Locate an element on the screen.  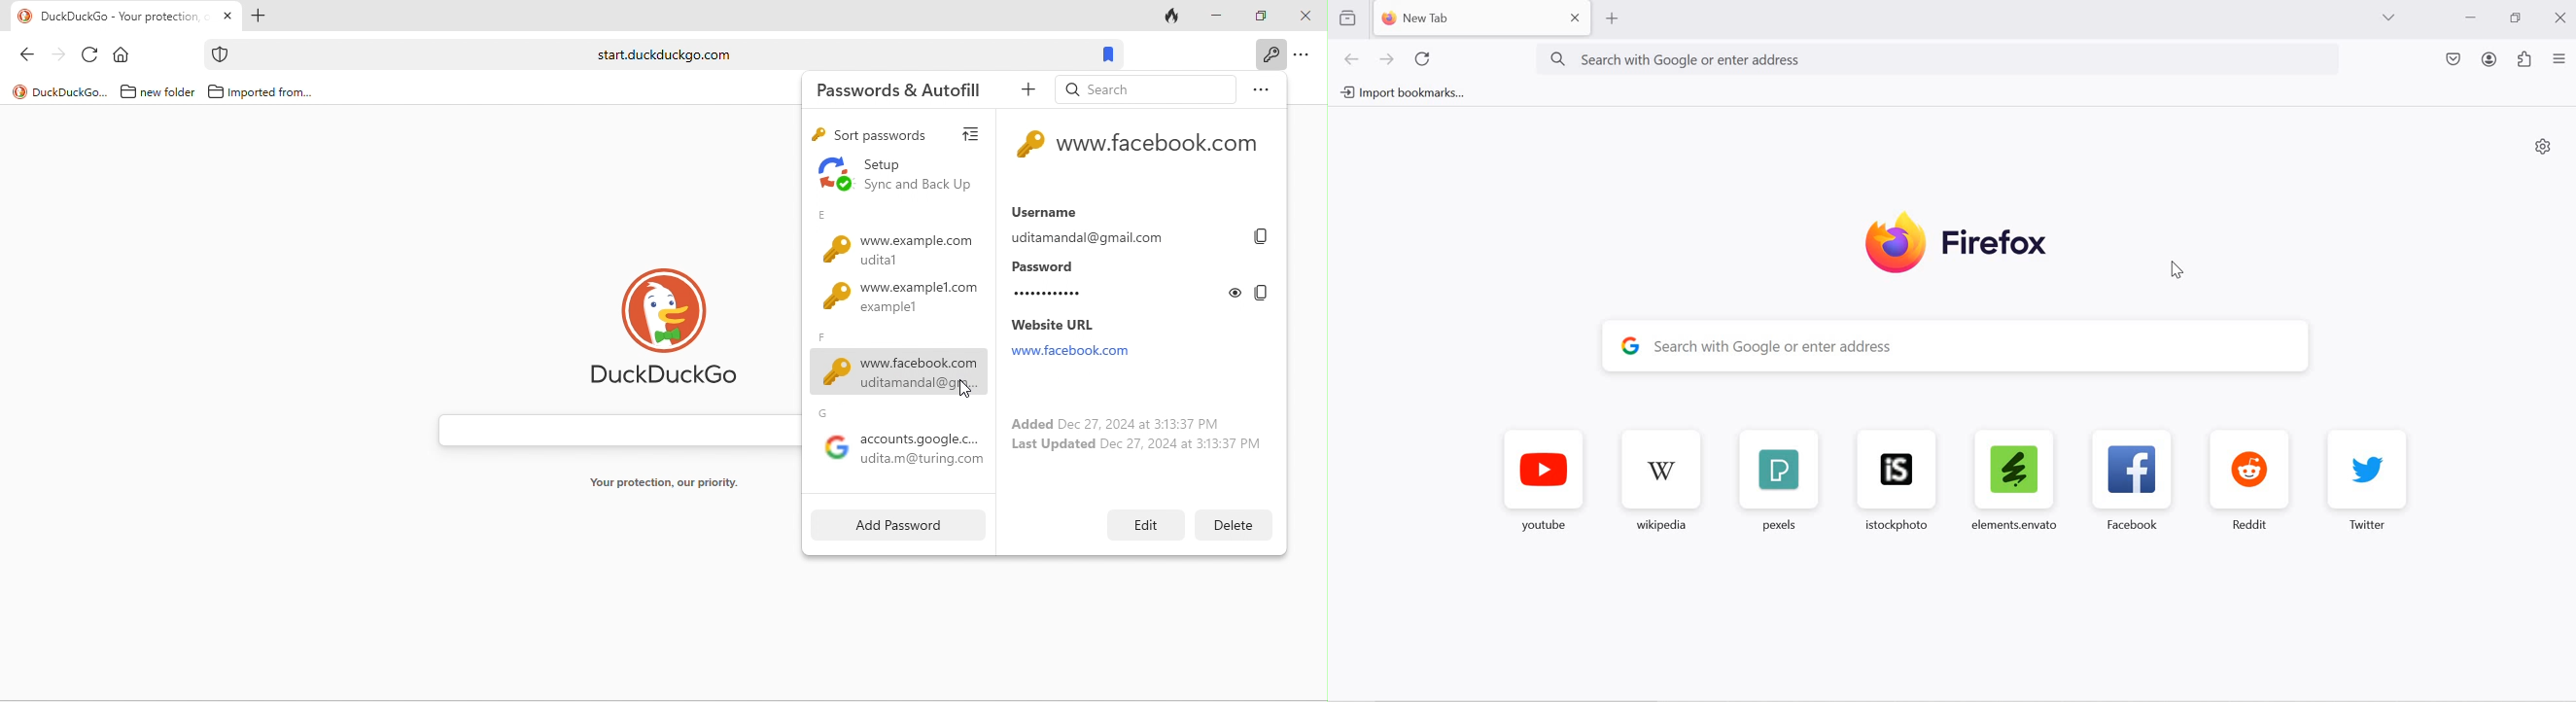
restore down is located at coordinates (2517, 19).